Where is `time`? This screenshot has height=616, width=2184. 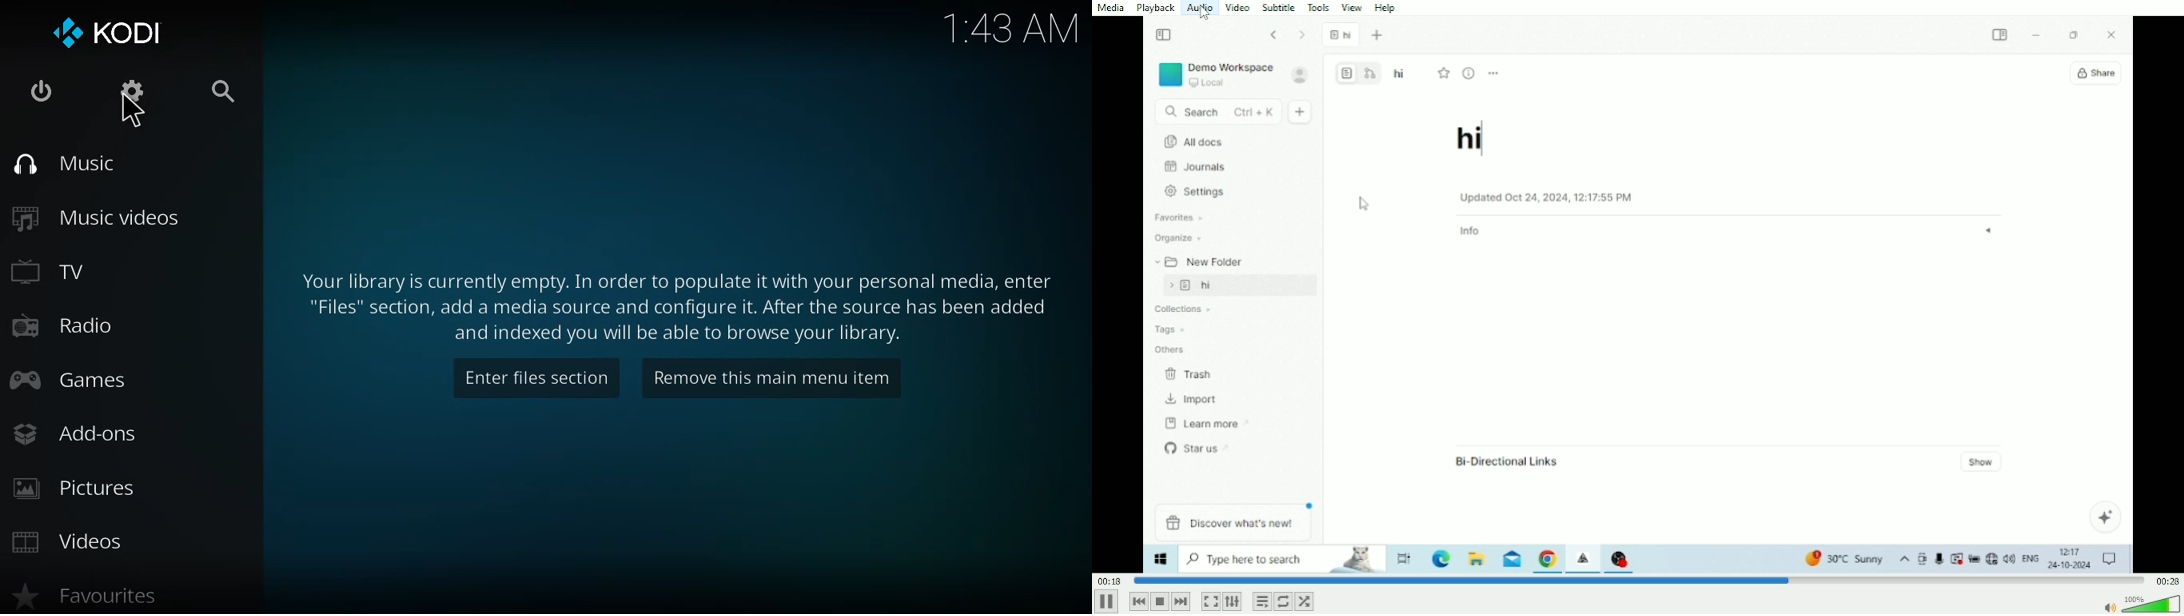 time is located at coordinates (1014, 28).